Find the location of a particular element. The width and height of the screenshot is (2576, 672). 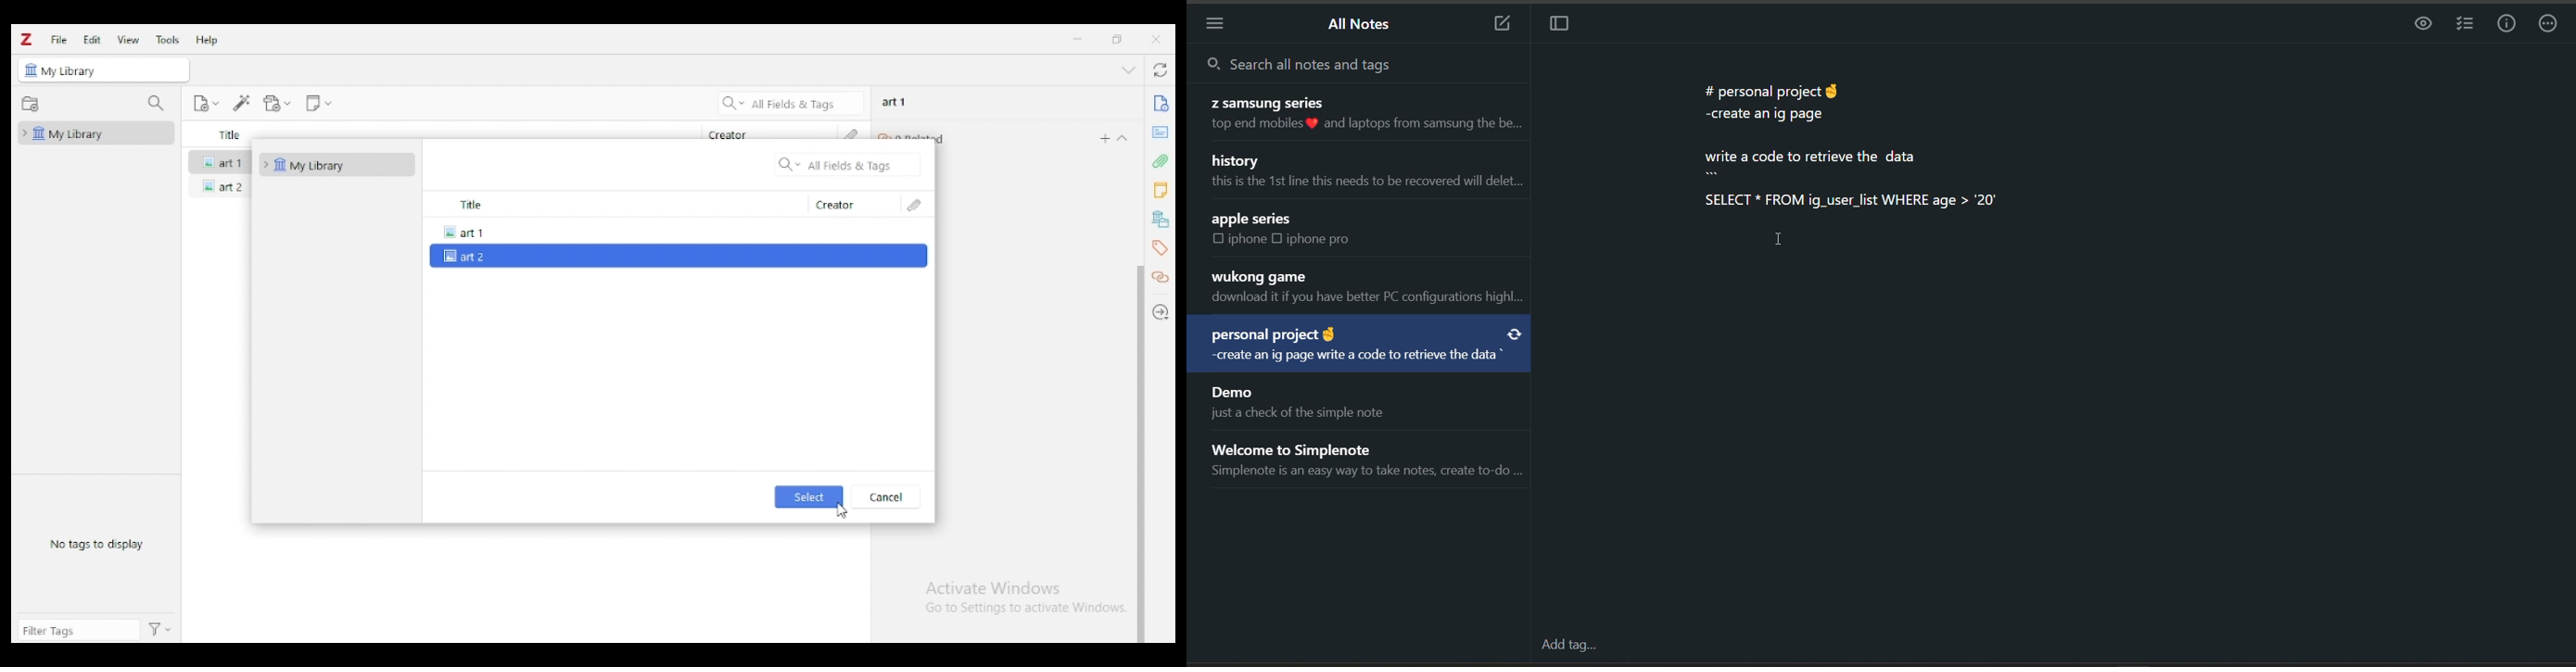

attachments is located at coordinates (916, 205).